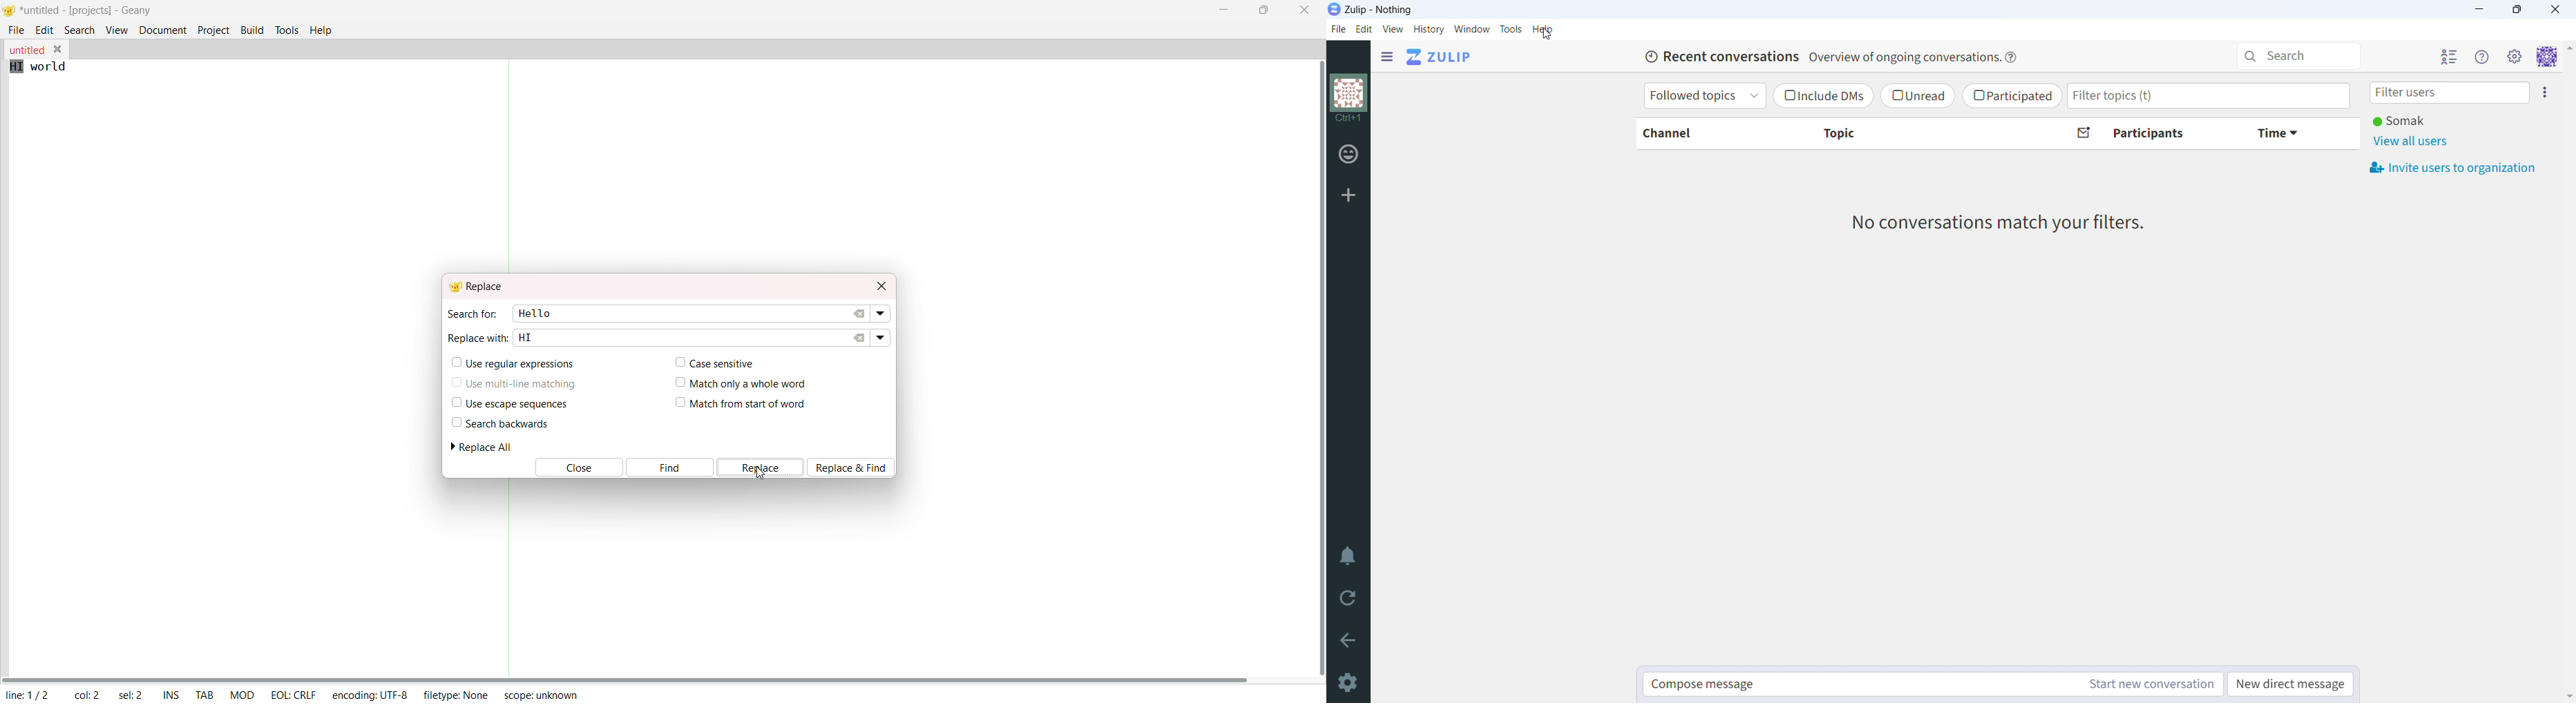 The image size is (2576, 728). What do you see at coordinates (2401, 121) in the screenshot?
I see `Somak(user status)` at bounding box center [2401, 121].